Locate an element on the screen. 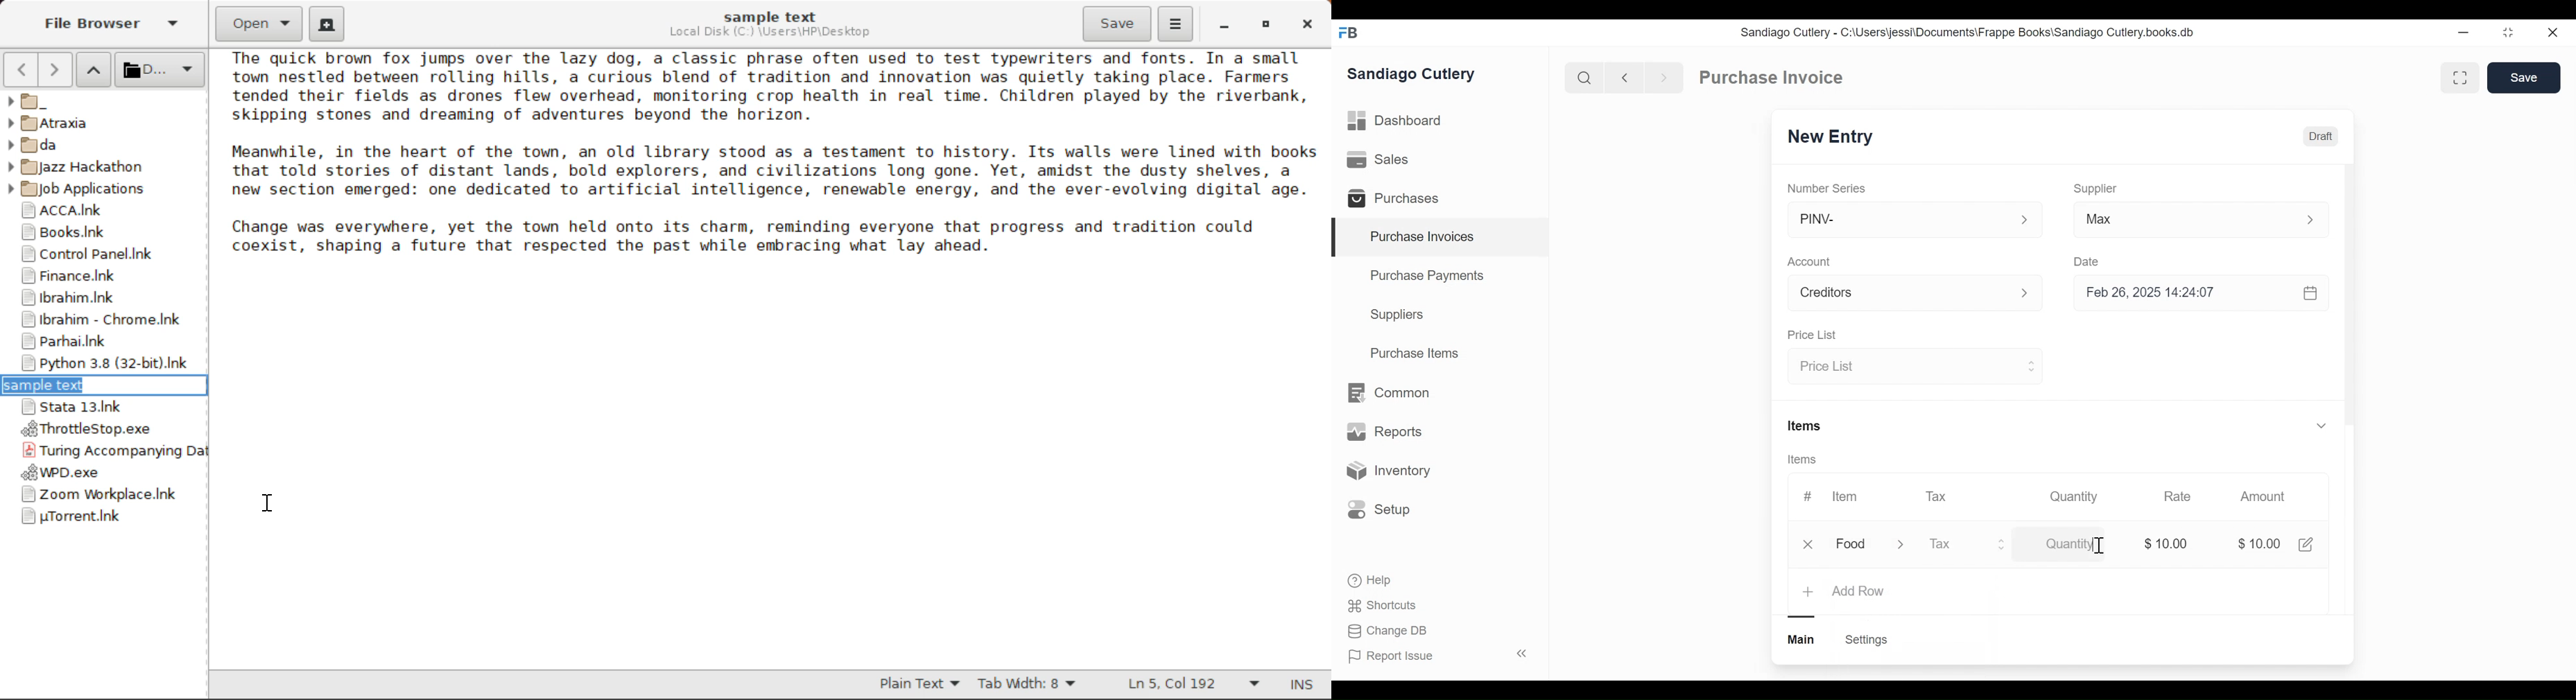 Image resolution: width=2576 pixels, height=700 pixels. Suppliers is located at coordinates (1397, 315).